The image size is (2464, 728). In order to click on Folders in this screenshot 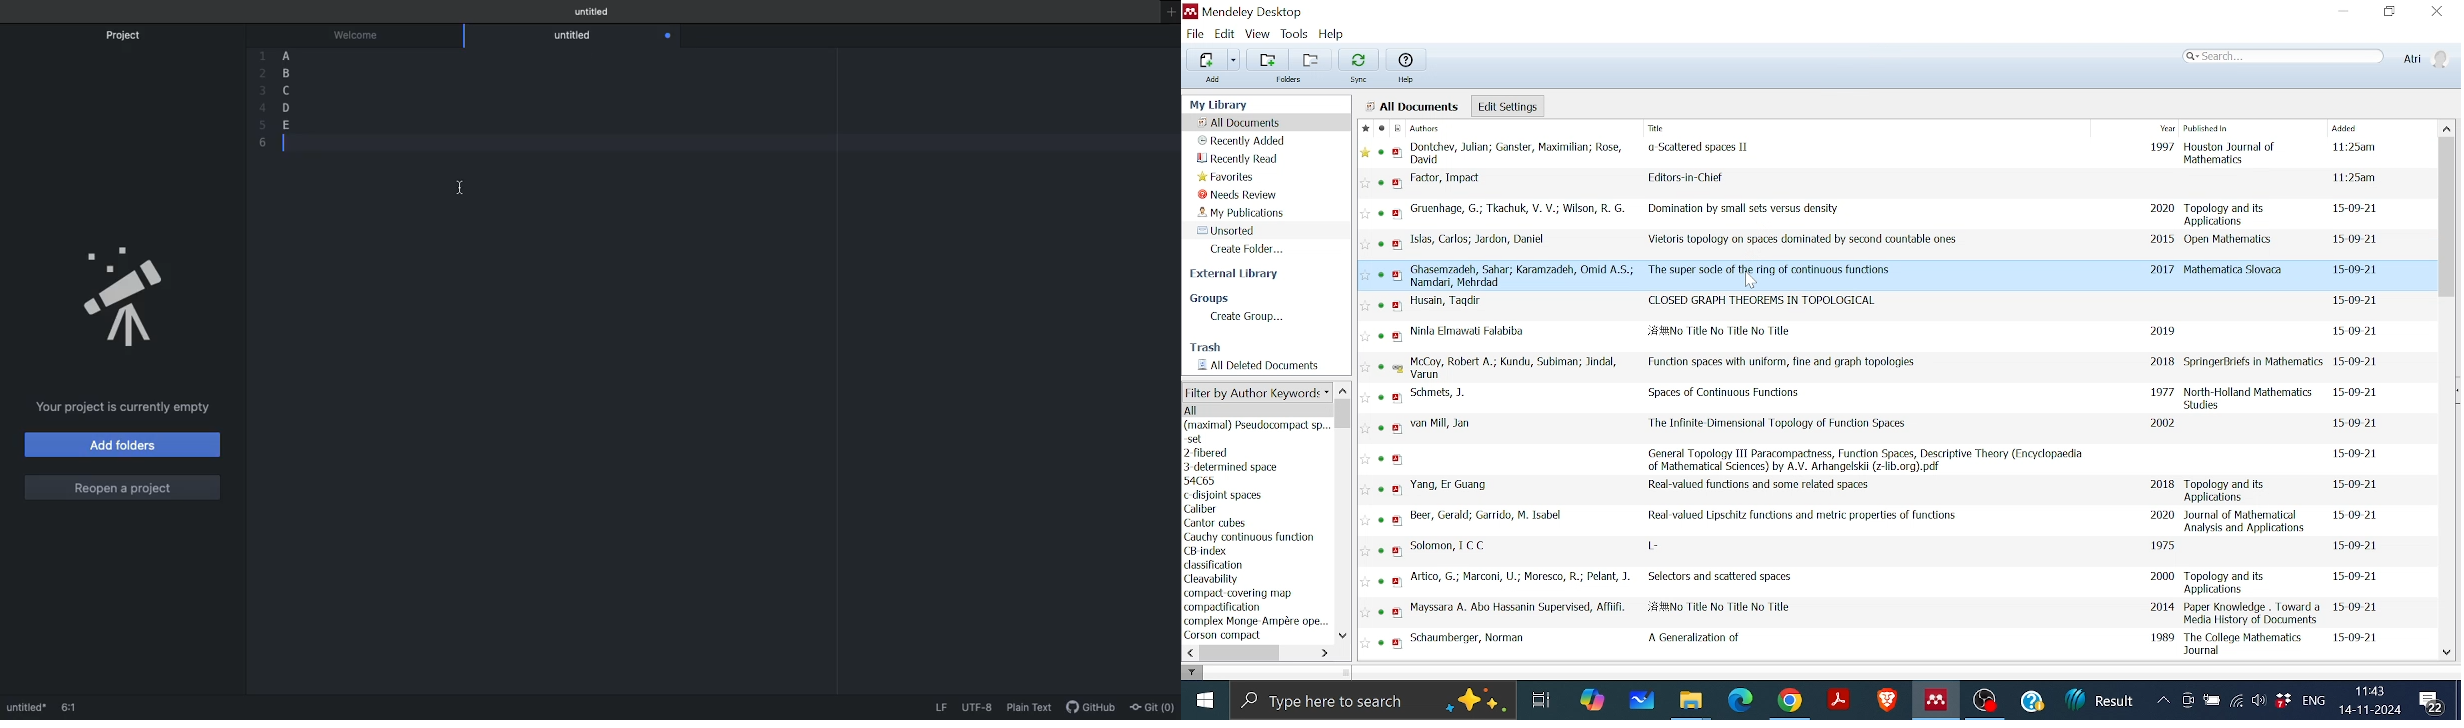, I will do `click(1291, 80)`.